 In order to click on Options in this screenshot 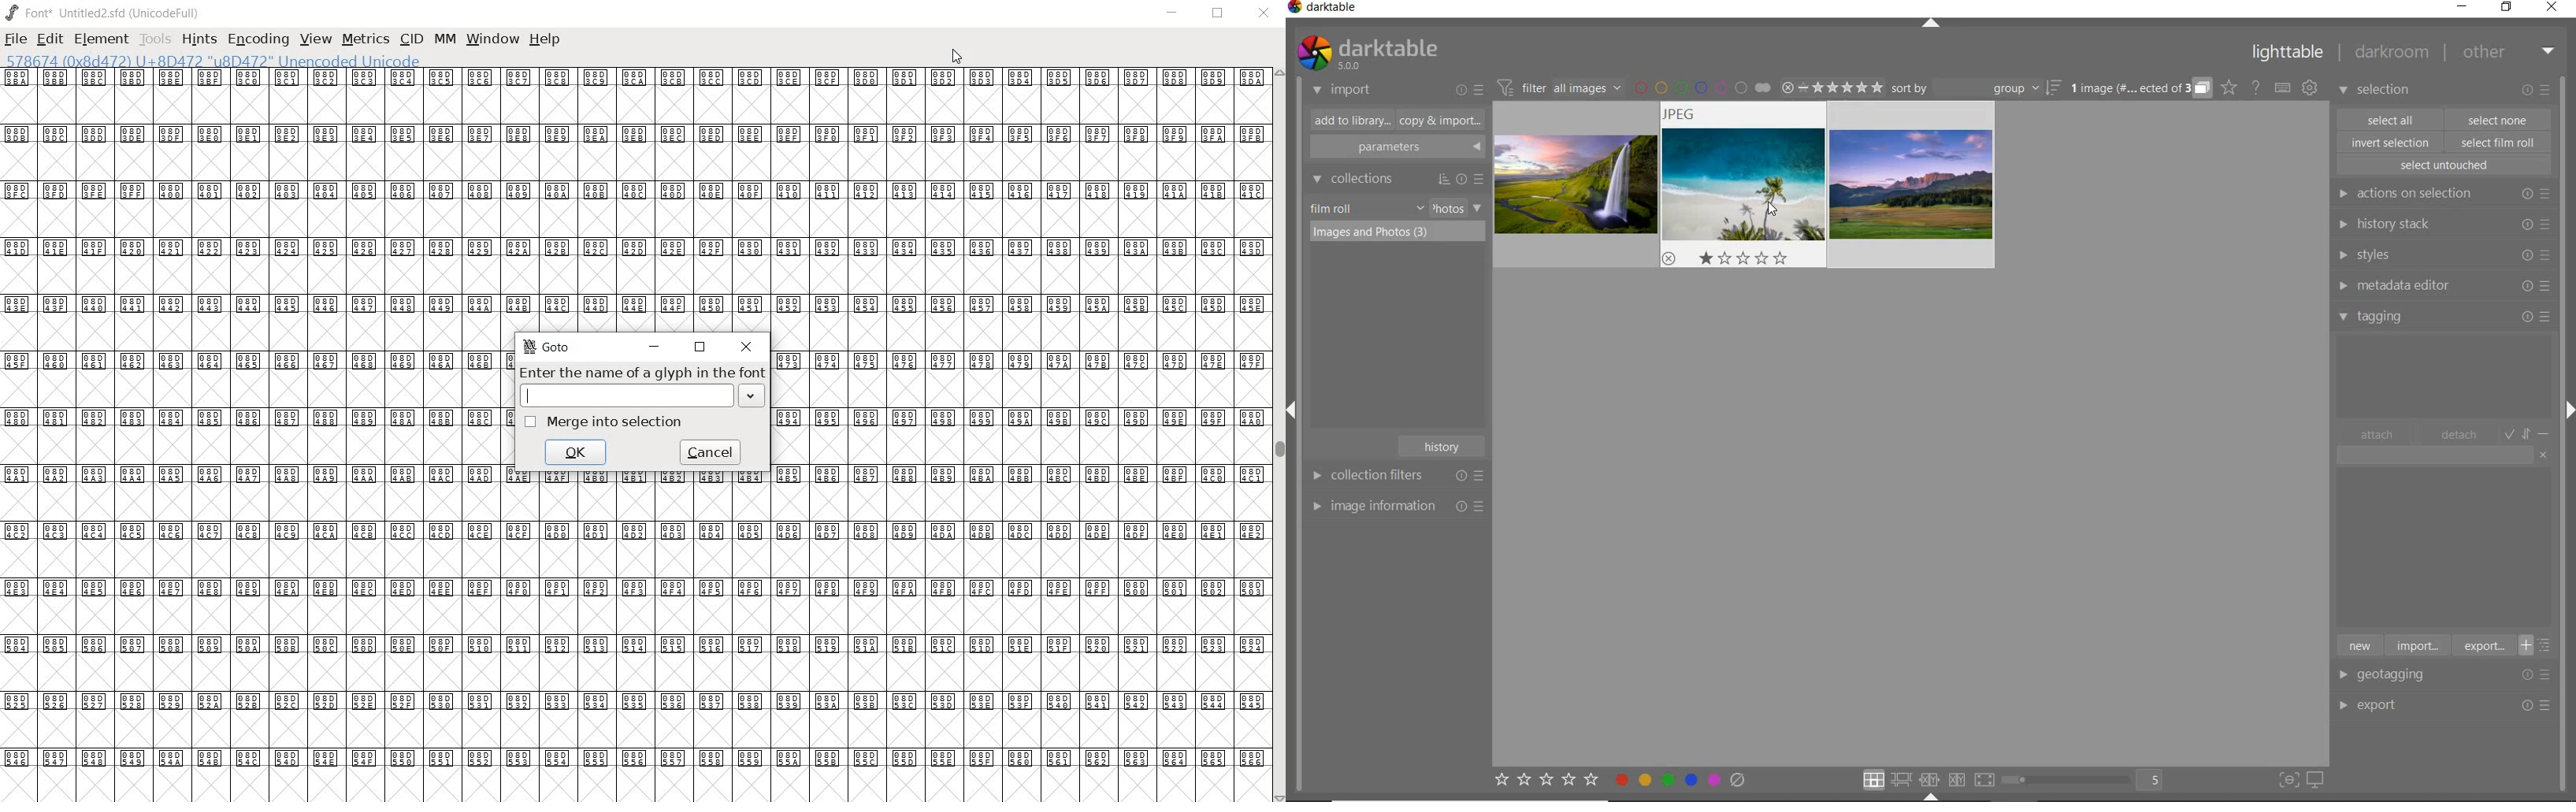, I will do `click(2541, 674)`.